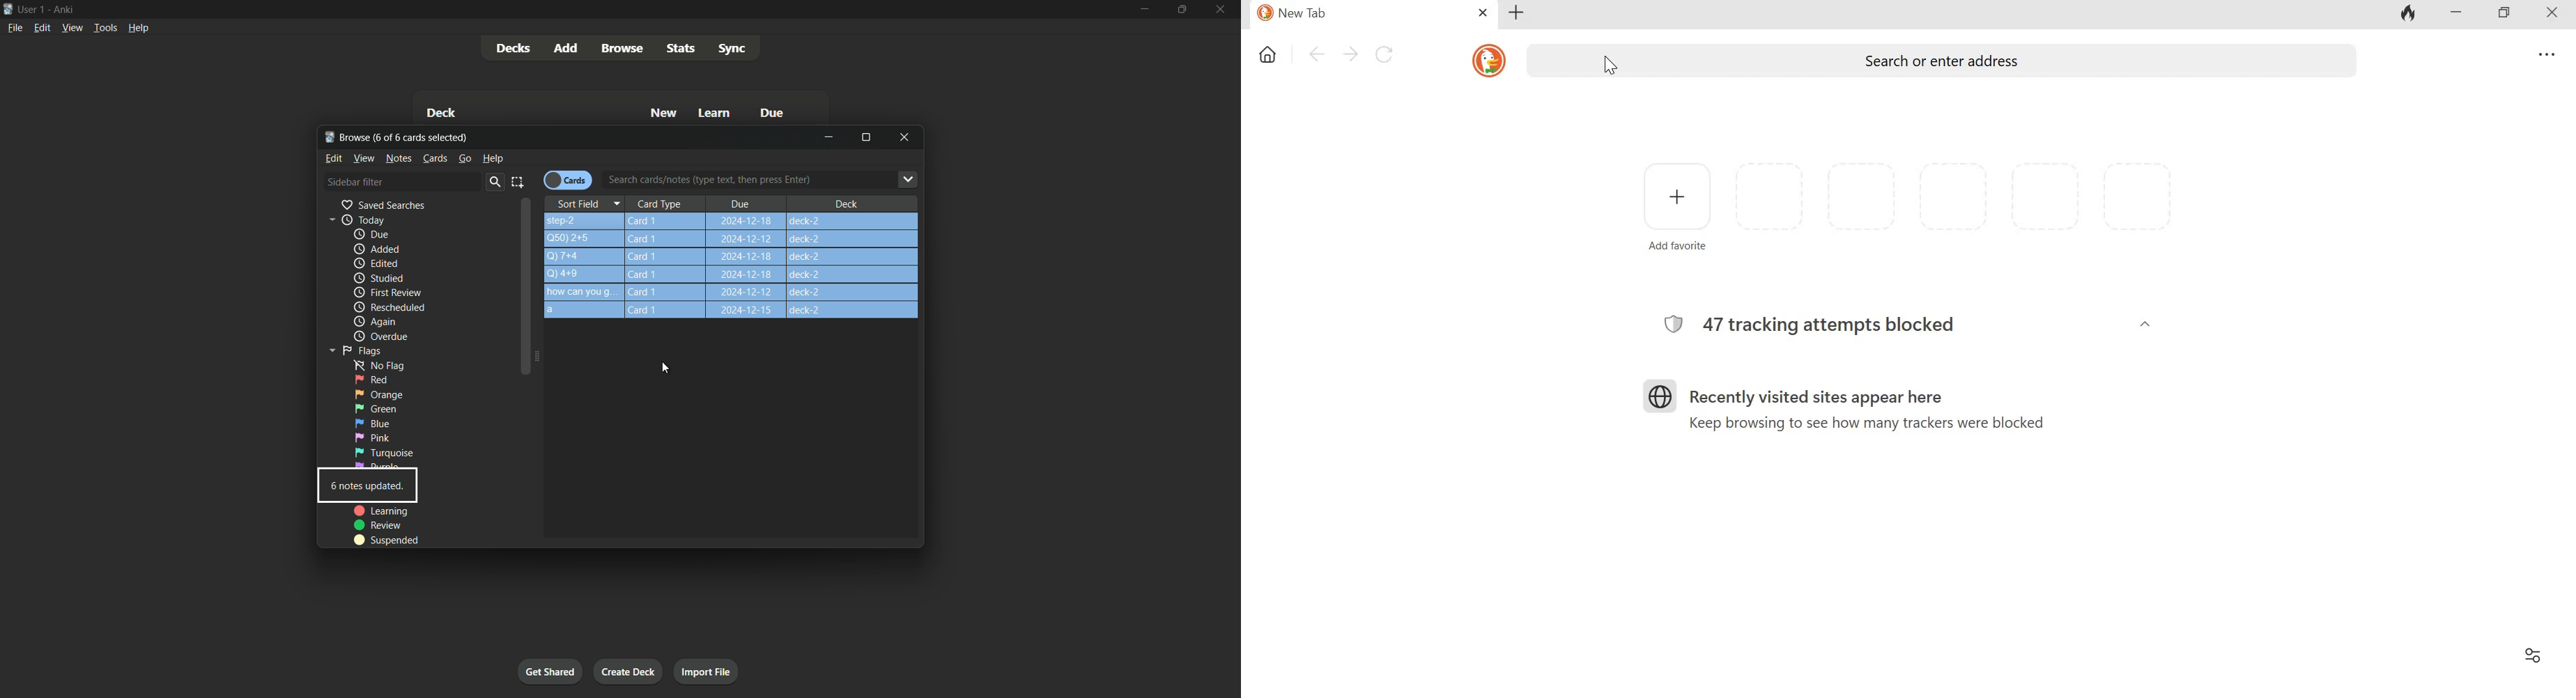 The height and width of the screenshot is (700, 2576). Describe the element at coordinates (379, 394) in the screenshot. I see `orange` at that location.